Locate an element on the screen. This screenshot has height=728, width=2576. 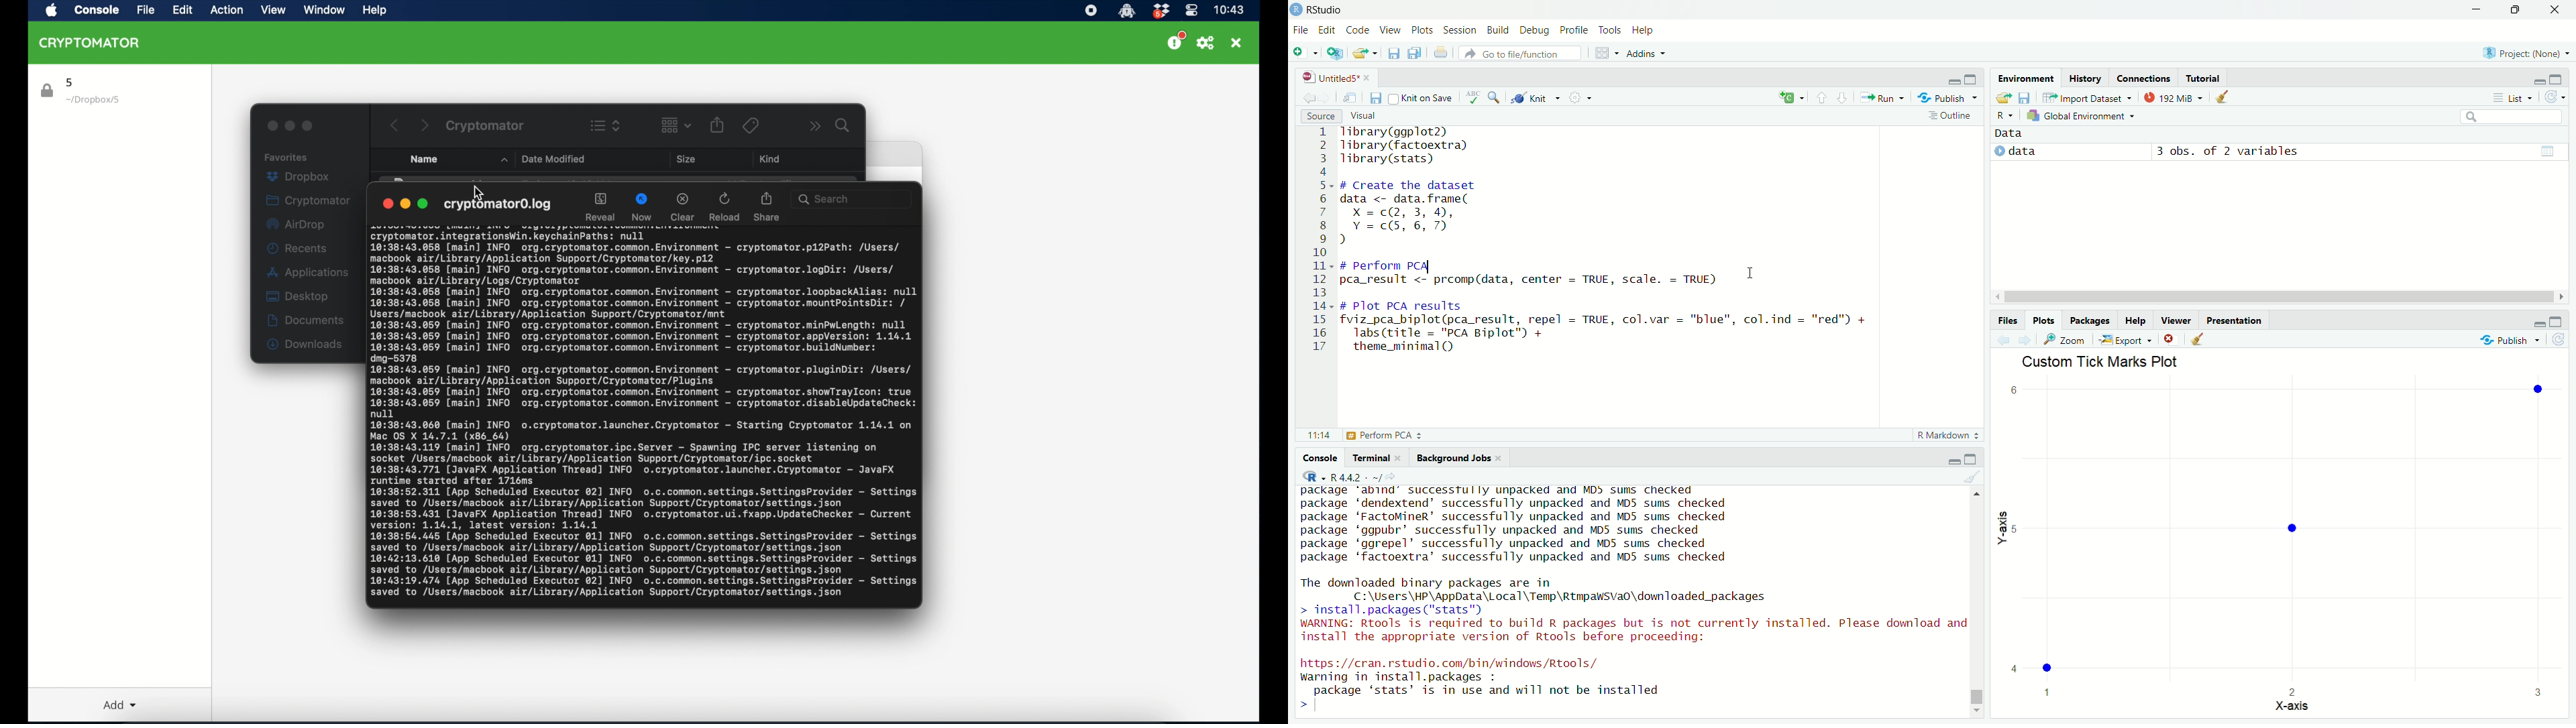
save current document is located at coordinates (1377, 98).